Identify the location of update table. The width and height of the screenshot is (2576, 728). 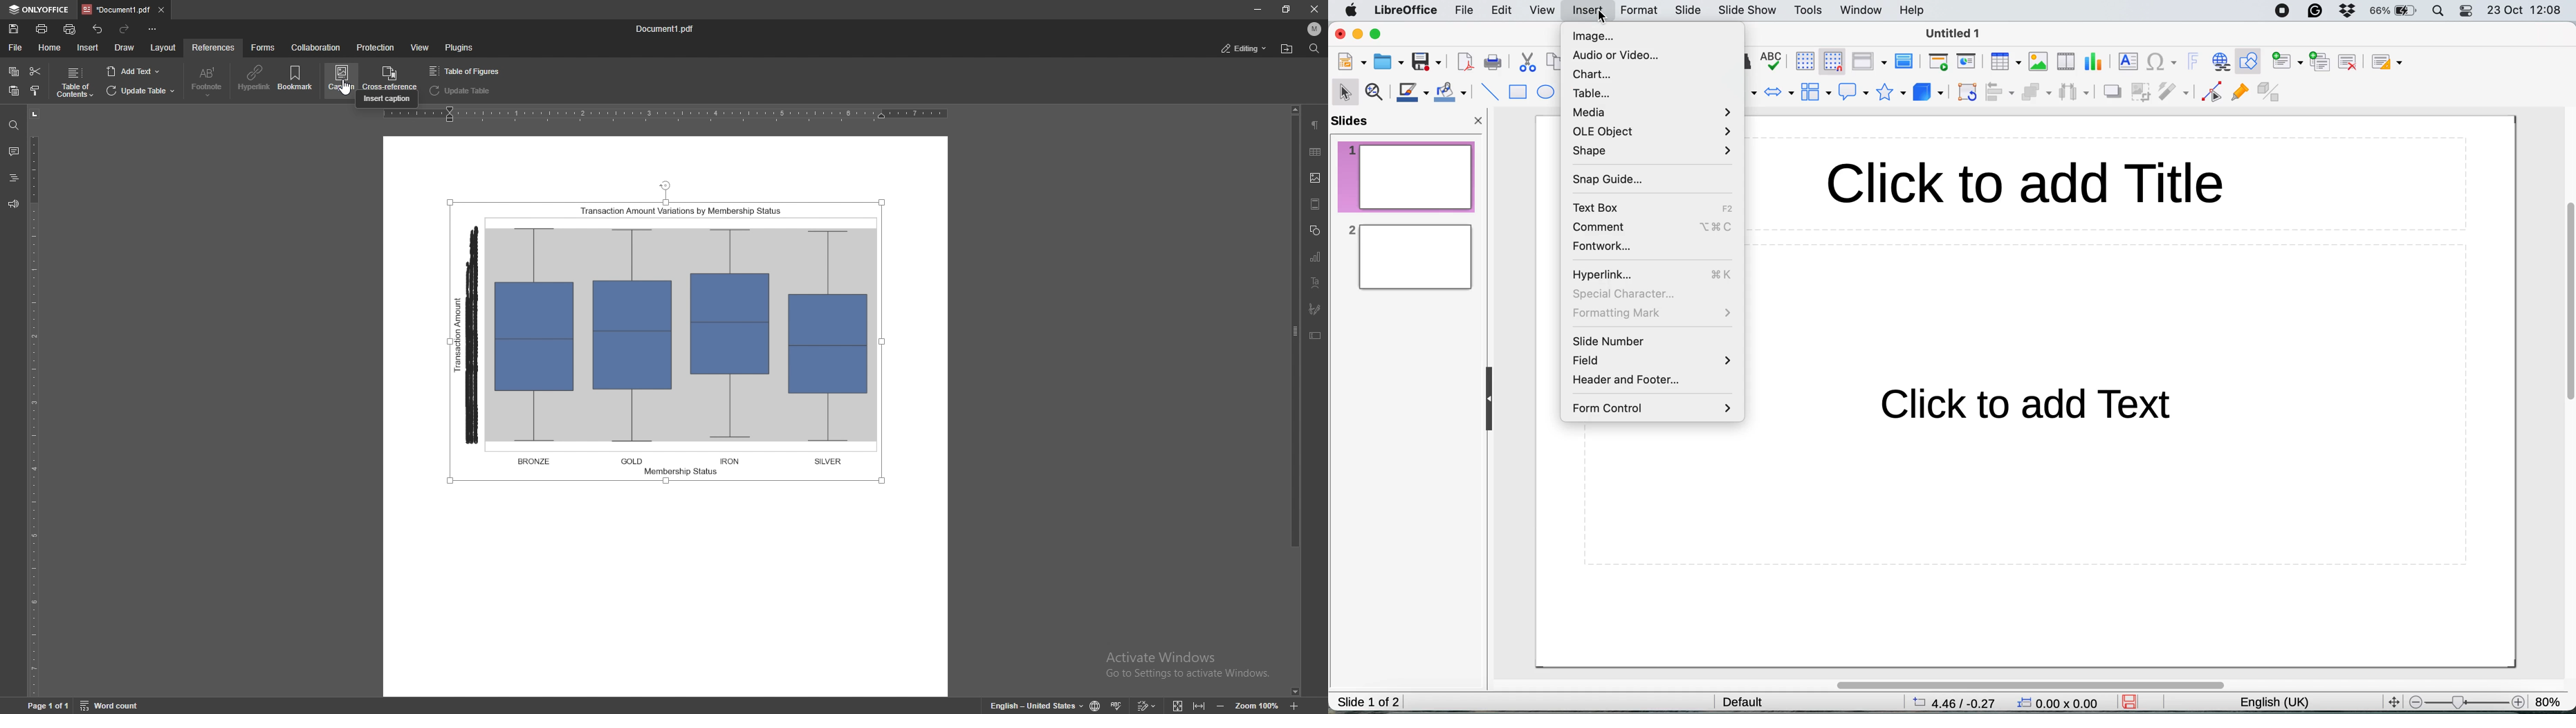
(140, 91).